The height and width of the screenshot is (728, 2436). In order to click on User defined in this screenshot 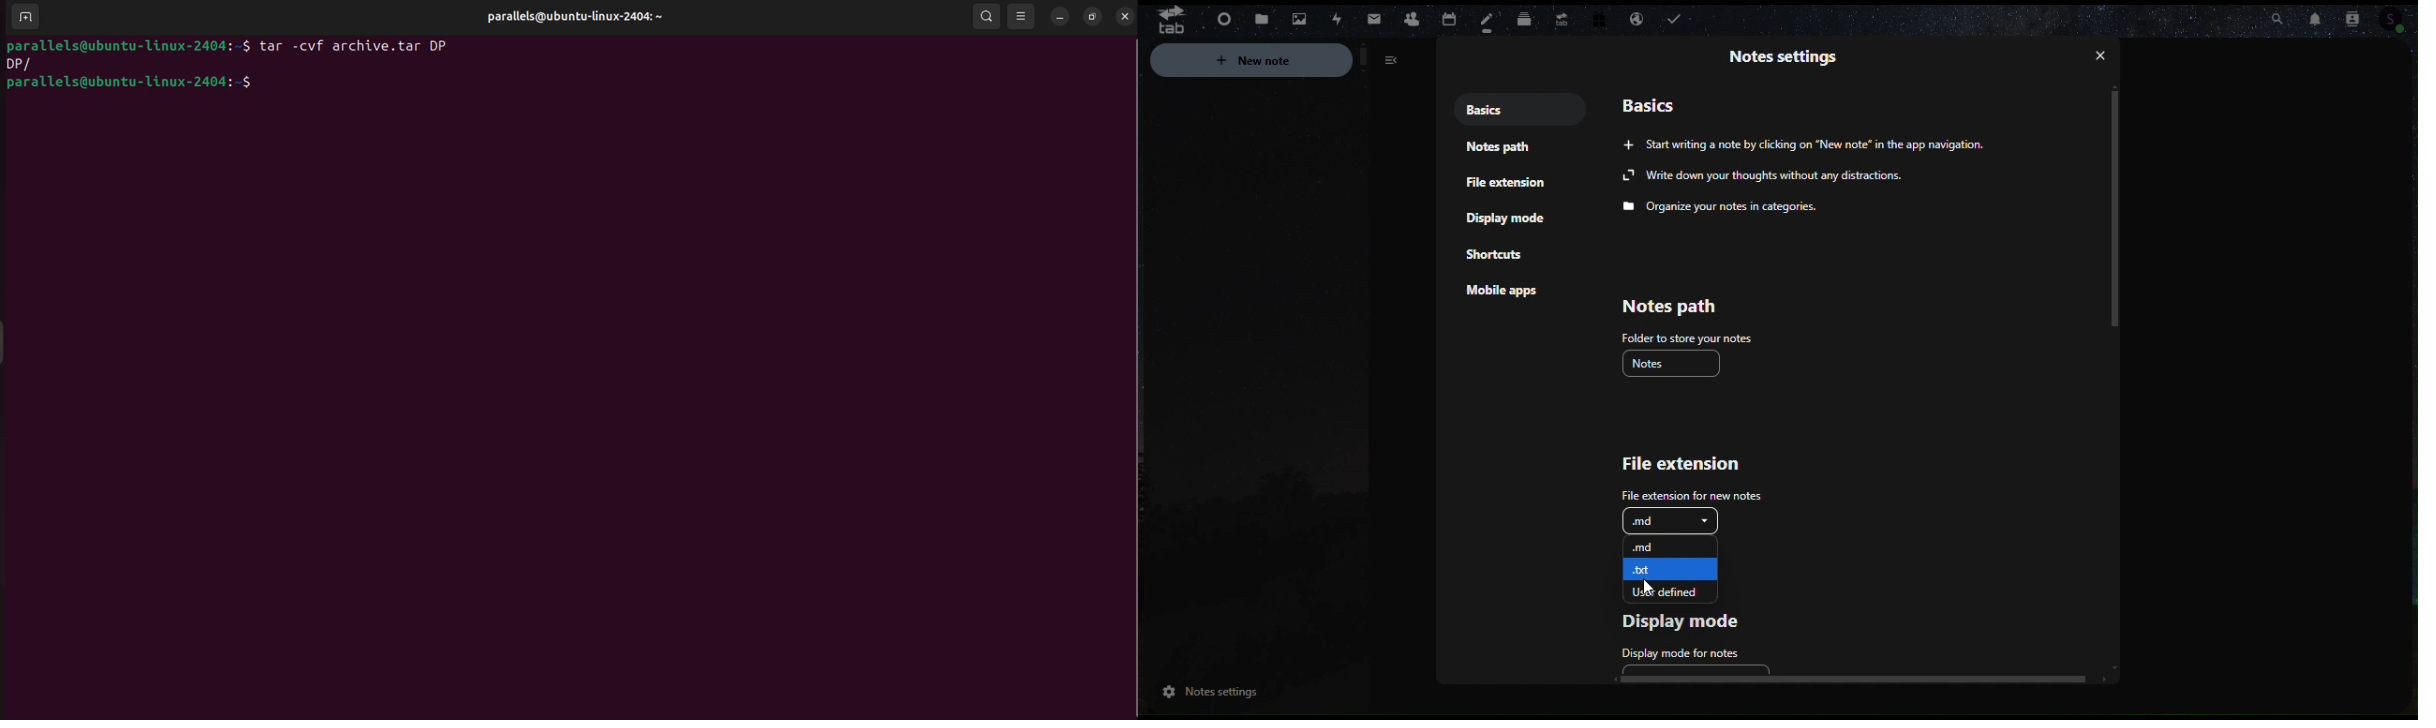, I will do `click(1670, 591)`.